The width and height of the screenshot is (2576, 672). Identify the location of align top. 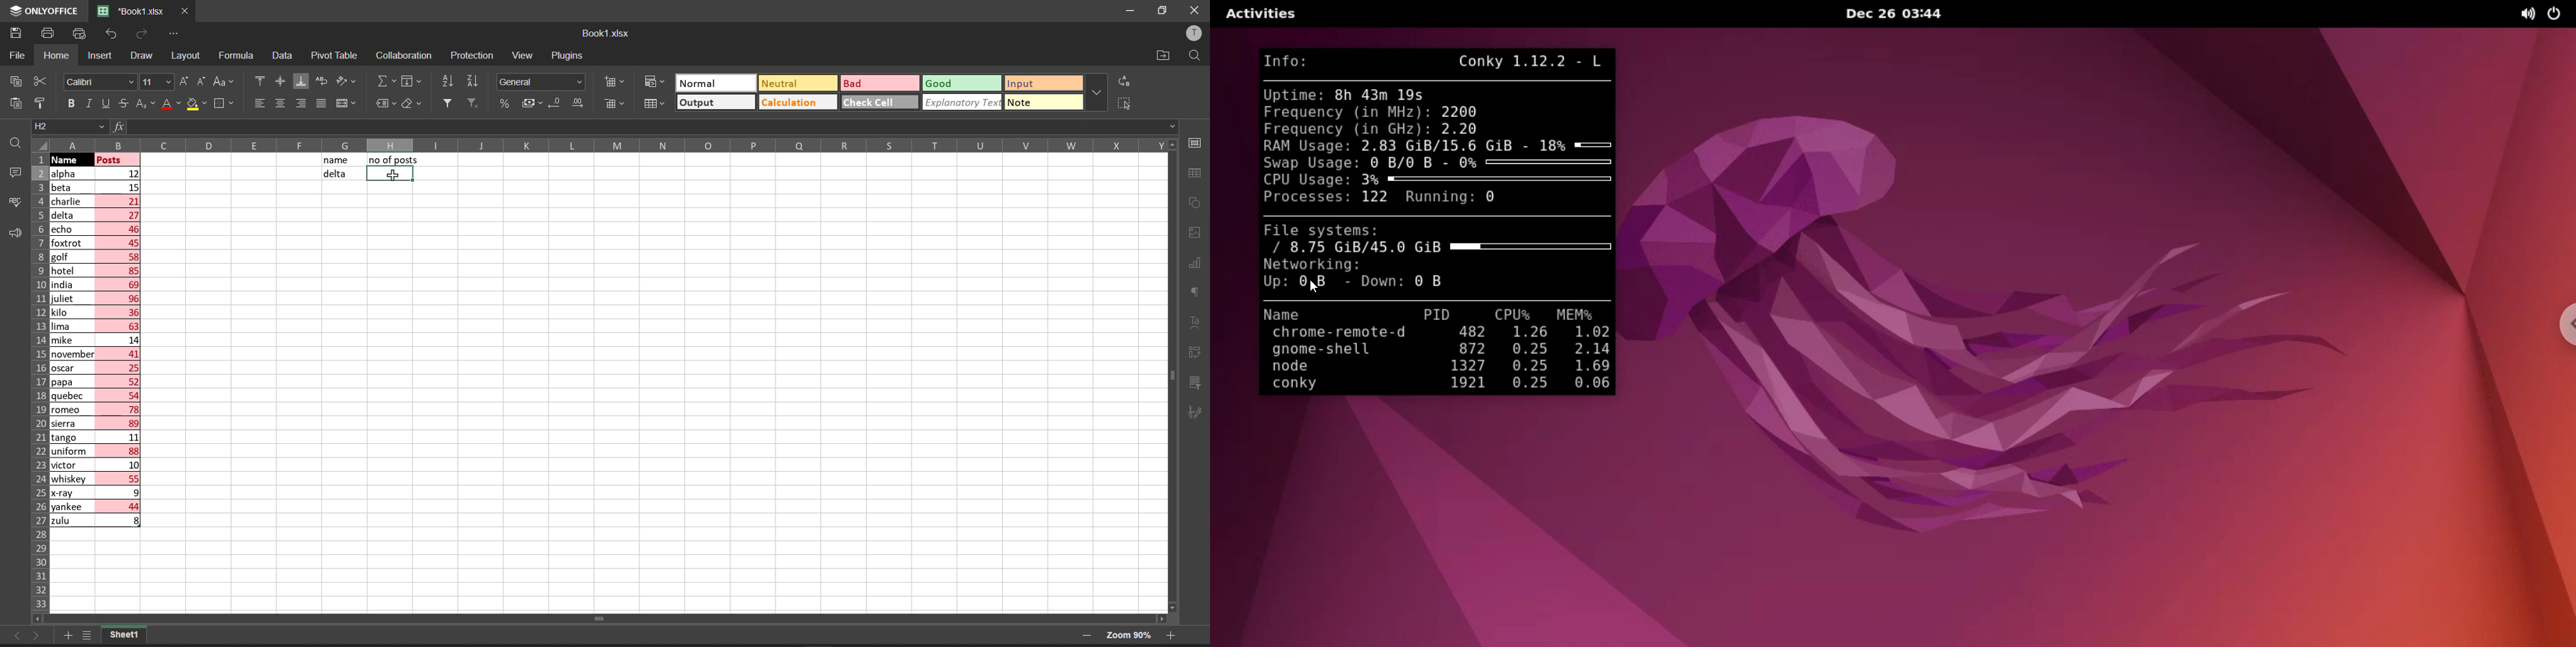
(257, 82).